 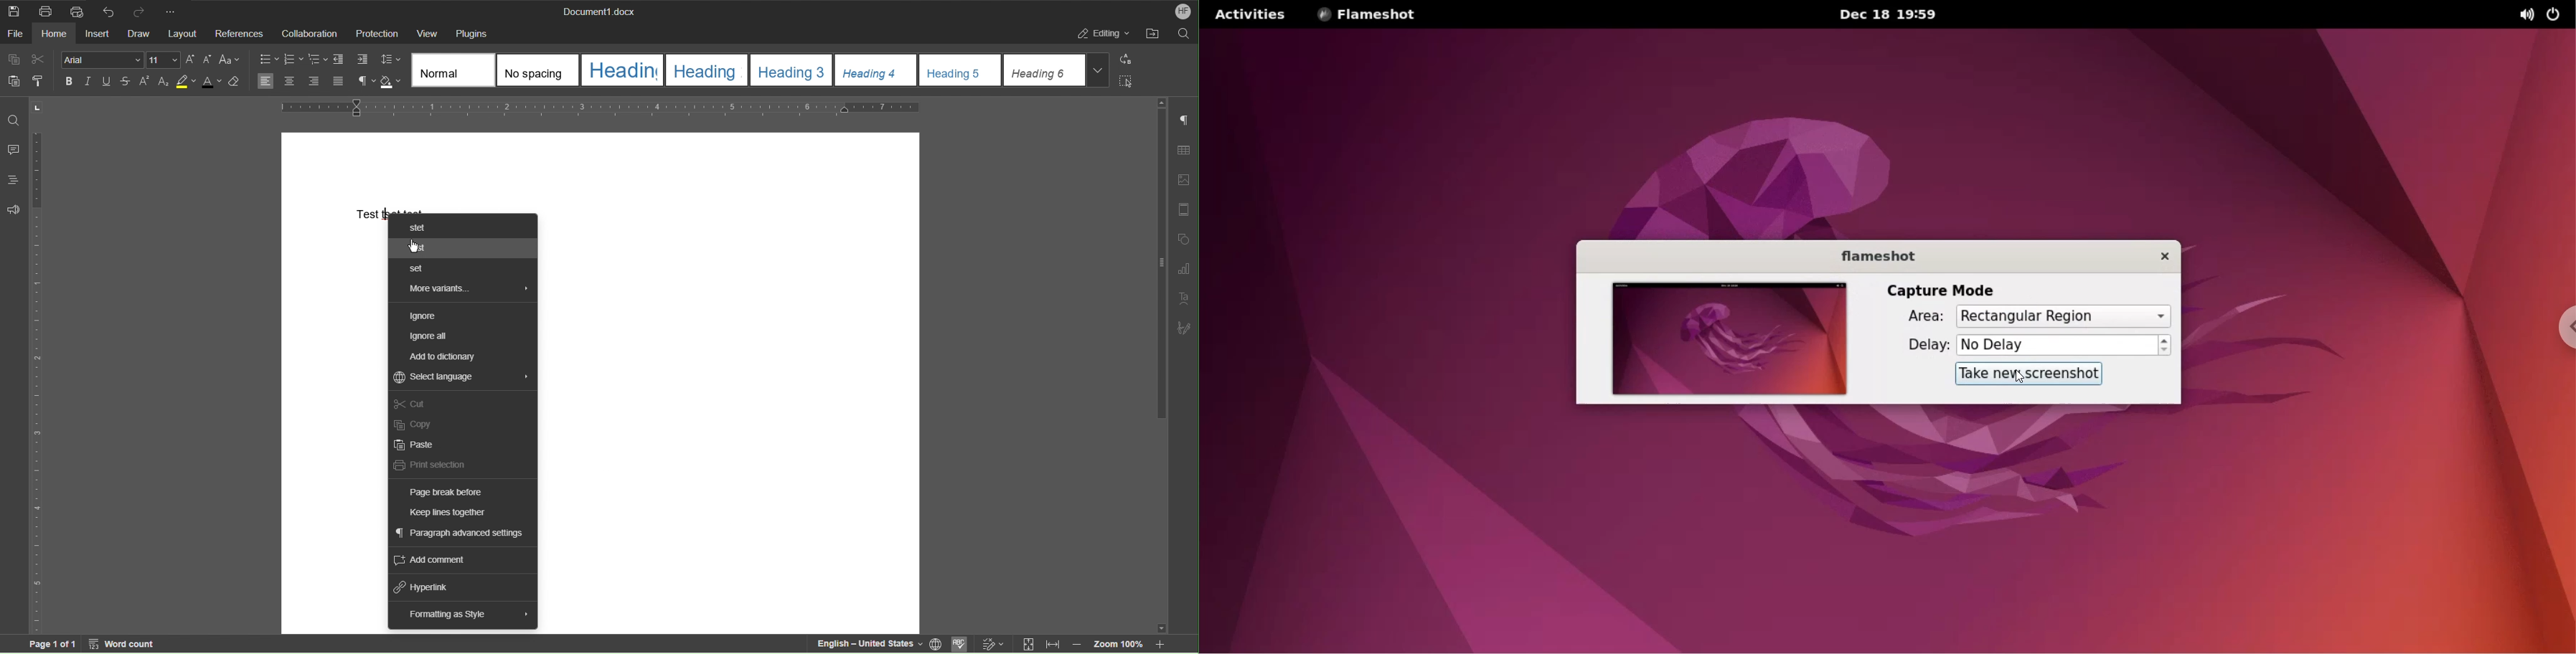 I want to click on More, so click(x=173, y=10).